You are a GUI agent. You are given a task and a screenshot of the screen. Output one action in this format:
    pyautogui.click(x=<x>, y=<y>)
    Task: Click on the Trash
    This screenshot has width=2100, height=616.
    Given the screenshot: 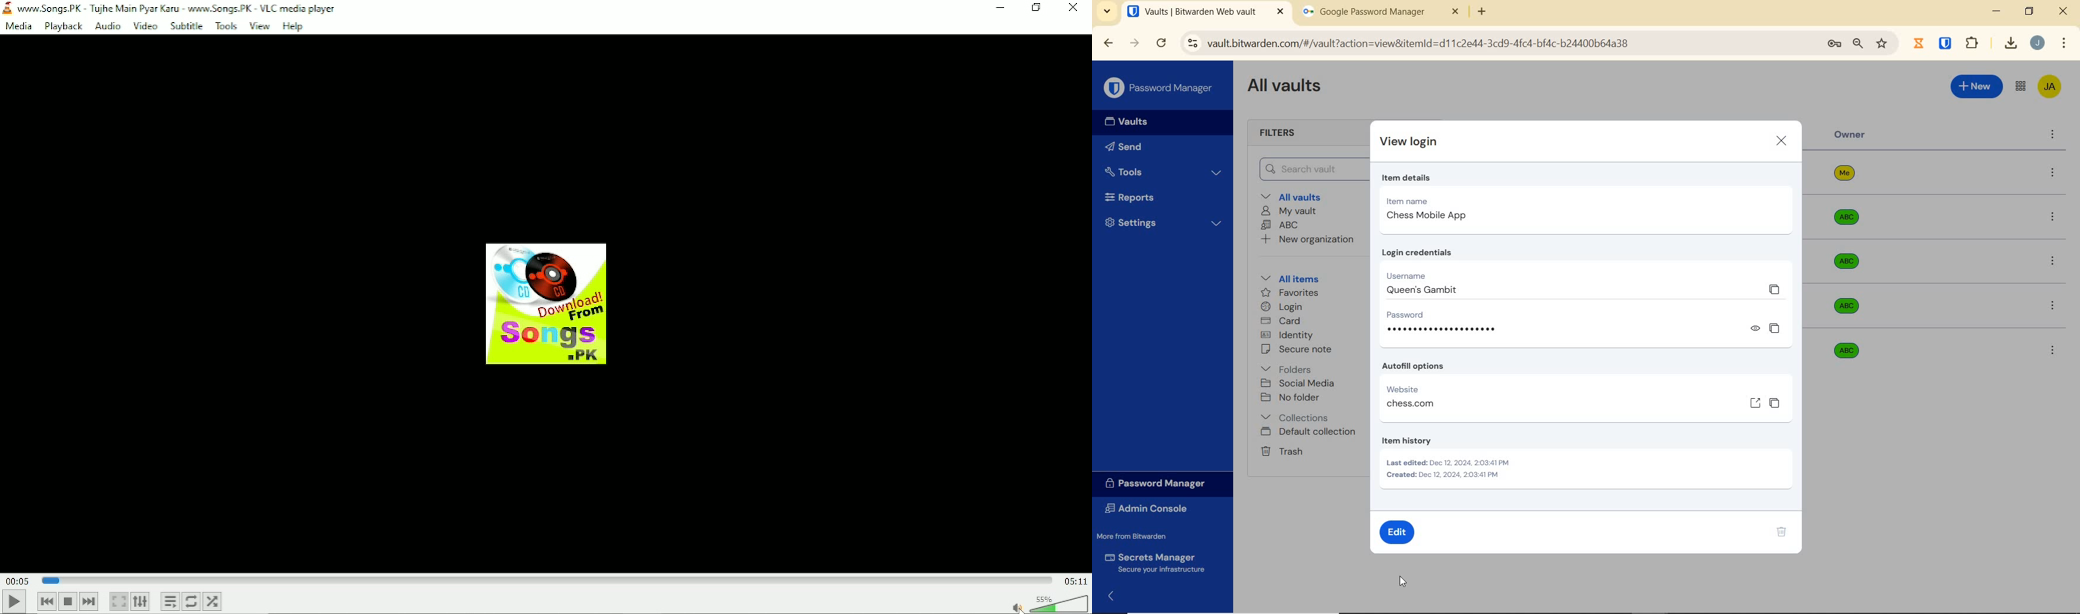 What is the action you would take?
    pyautogui.click(x=1280, y=451)
    